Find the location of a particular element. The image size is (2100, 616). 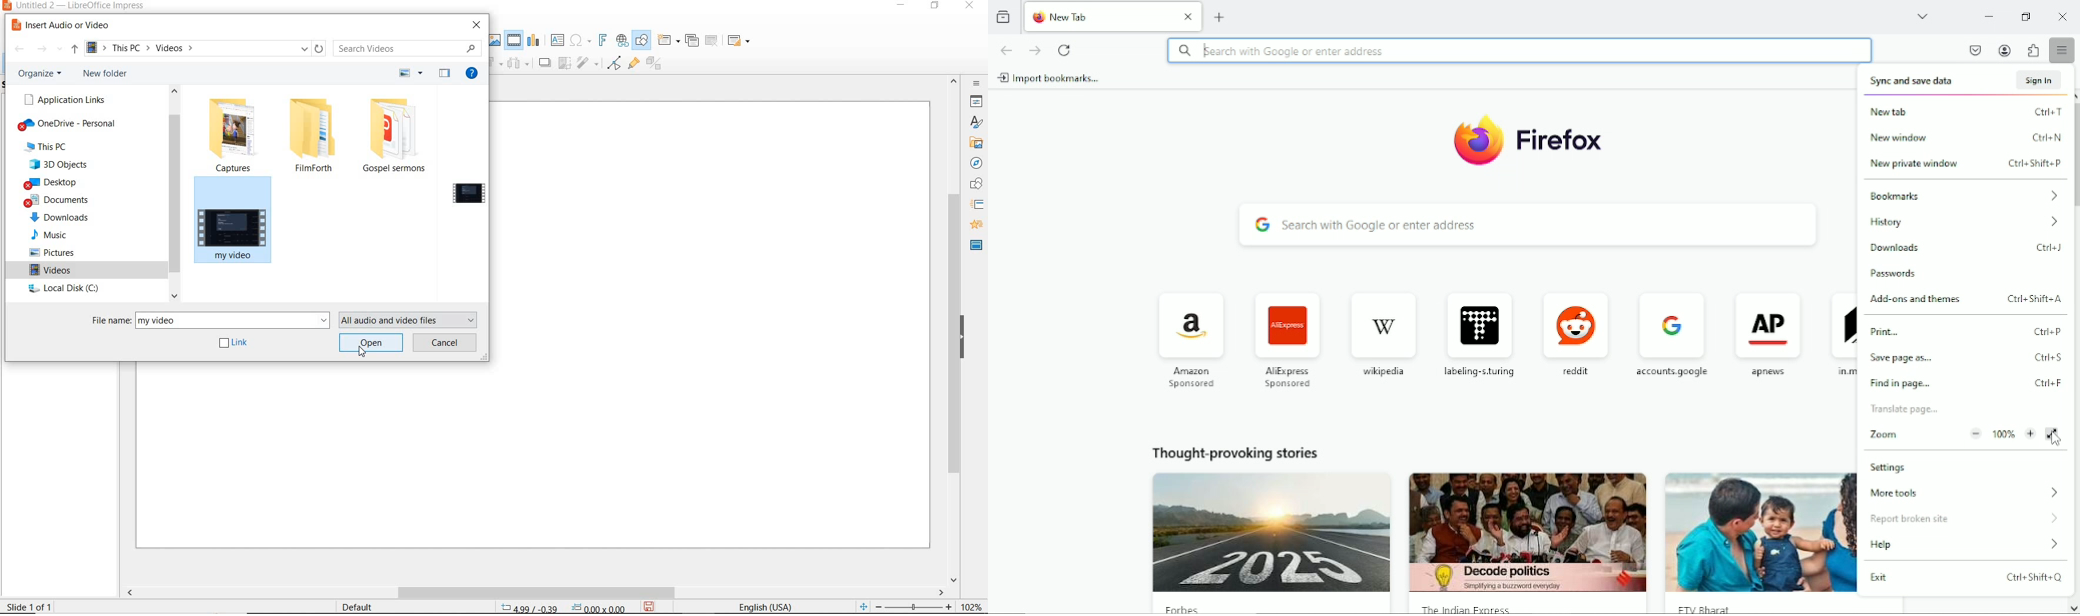

list all tabs is located at coordinates (1924, 15).